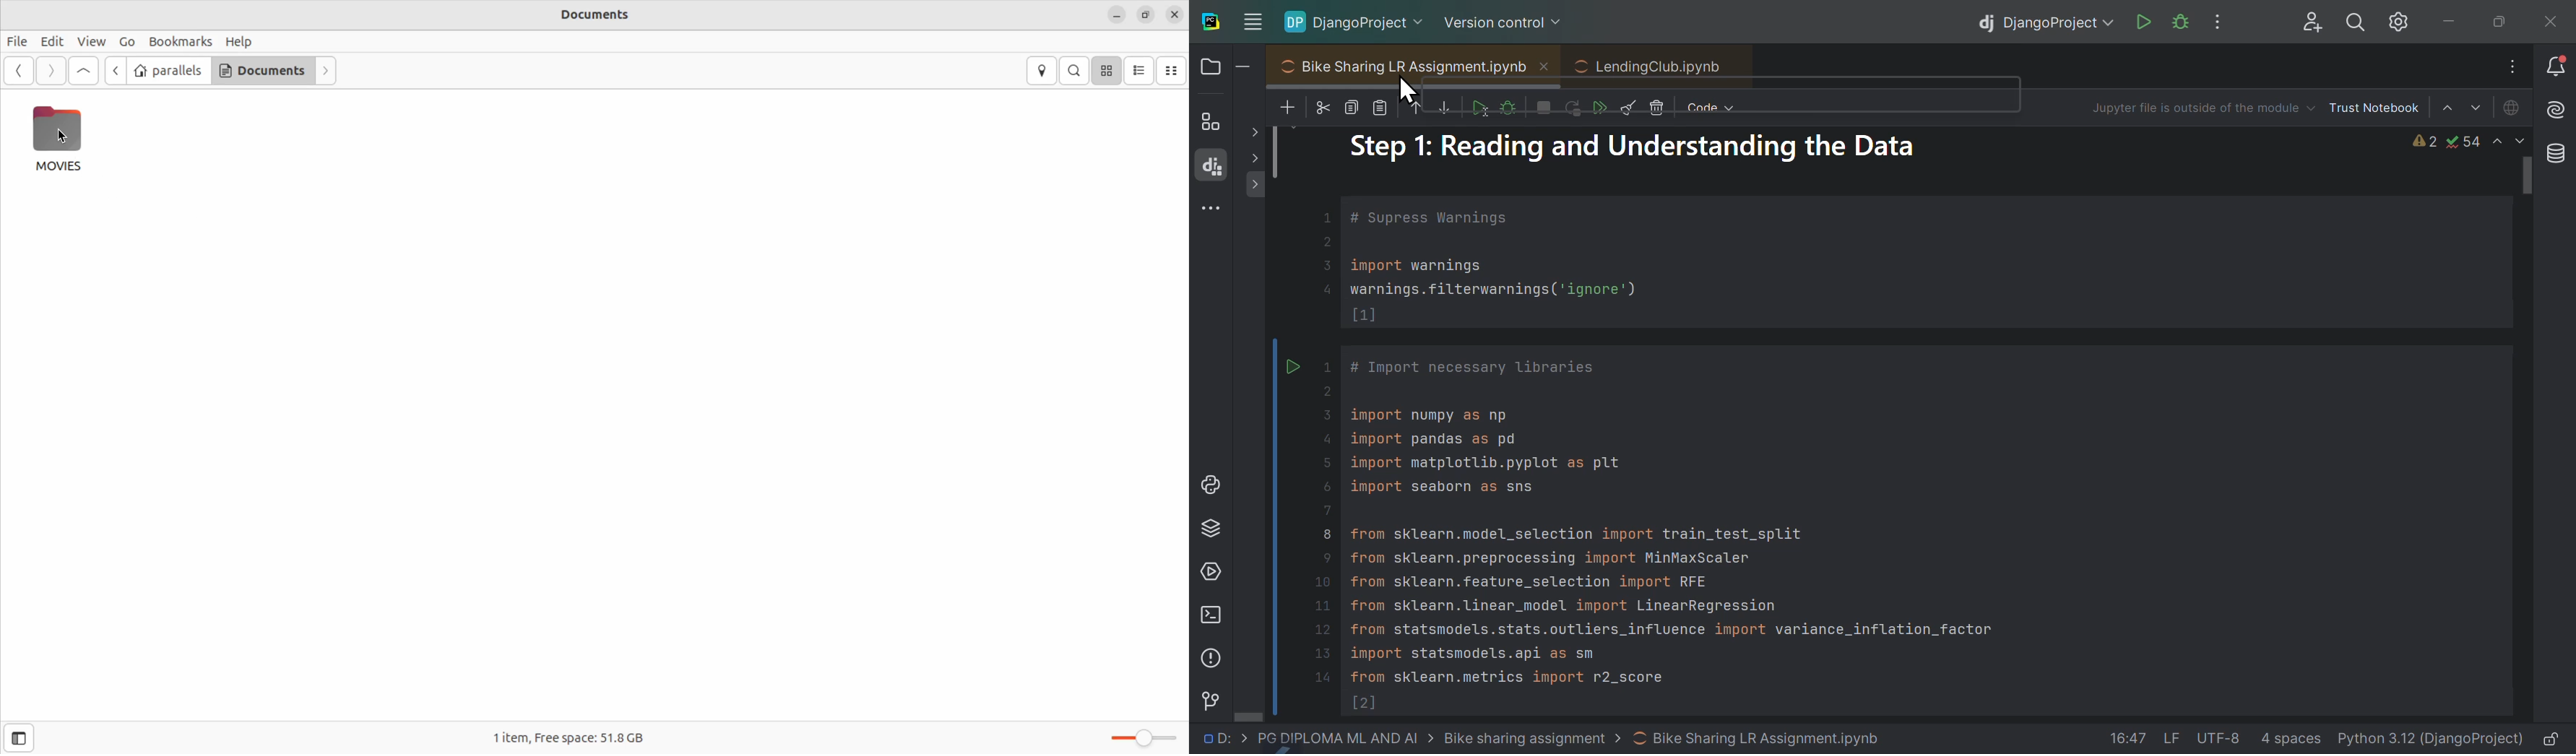 The height and width of the screenshot is (756, 2576). Describe the element at coordinates (1604, 105) in the screenshot. I see `Run all` at that location.